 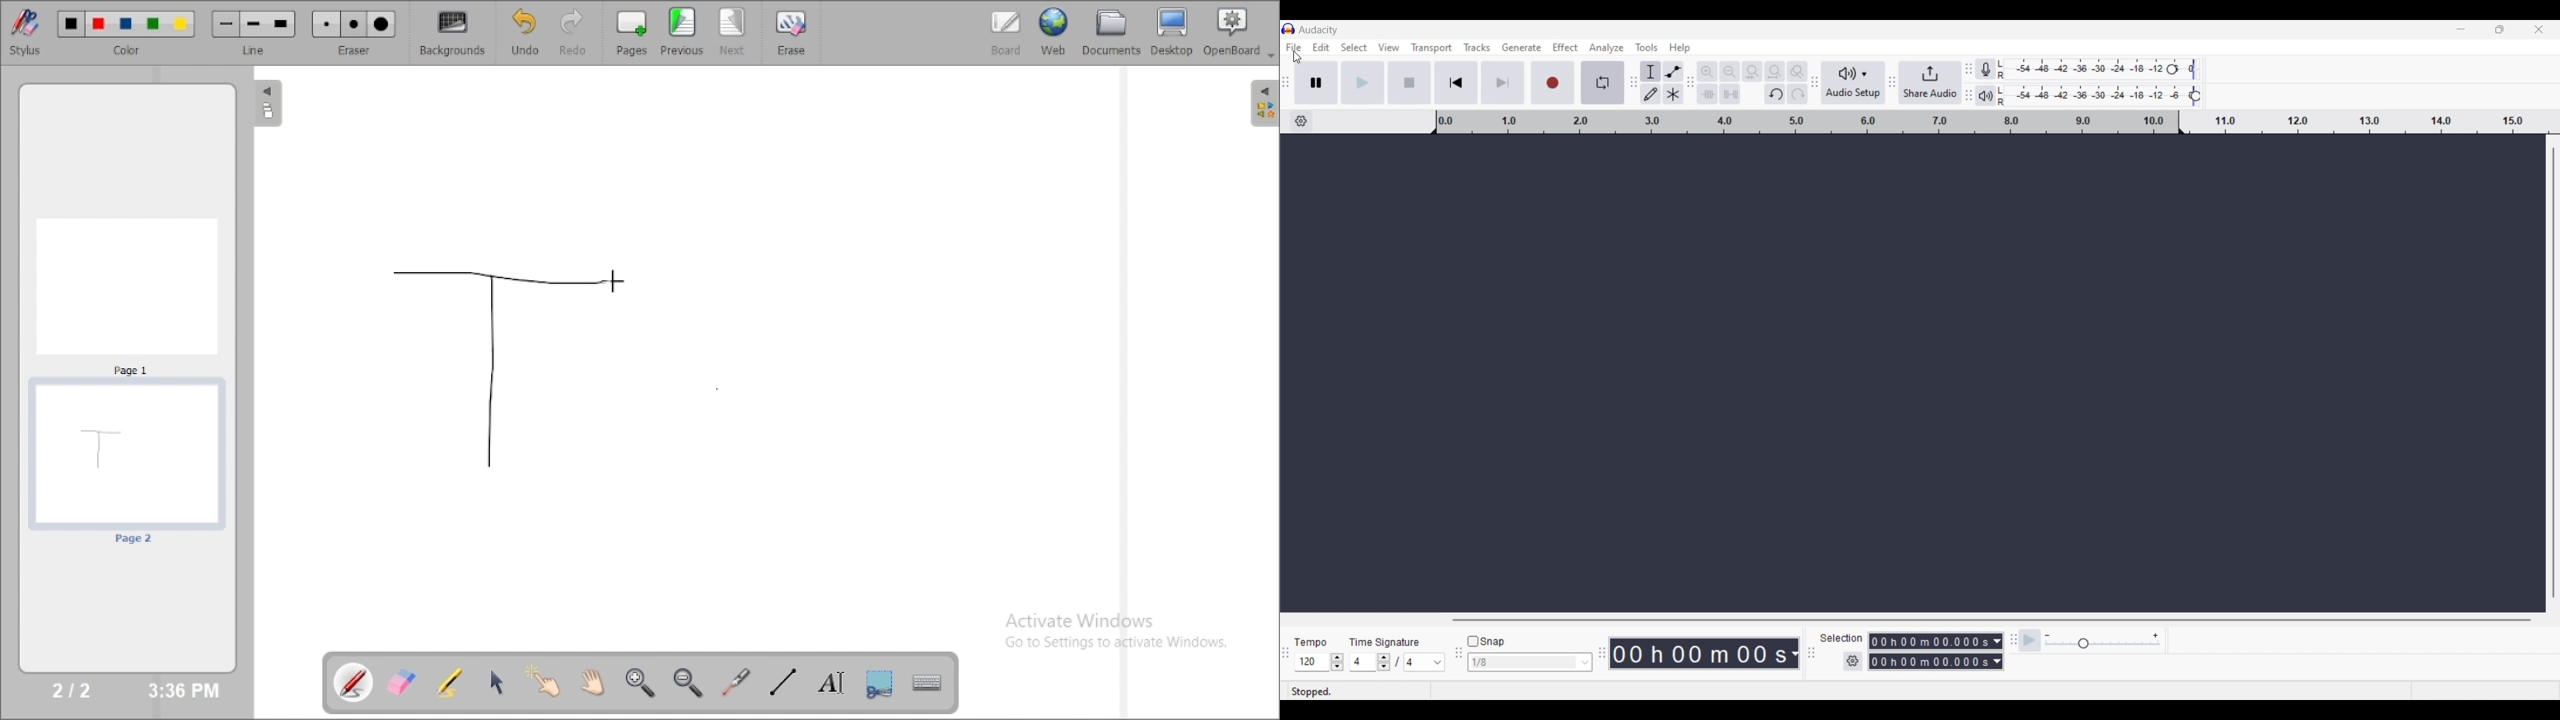 I want to click on redo, so click(x=578, y=32).